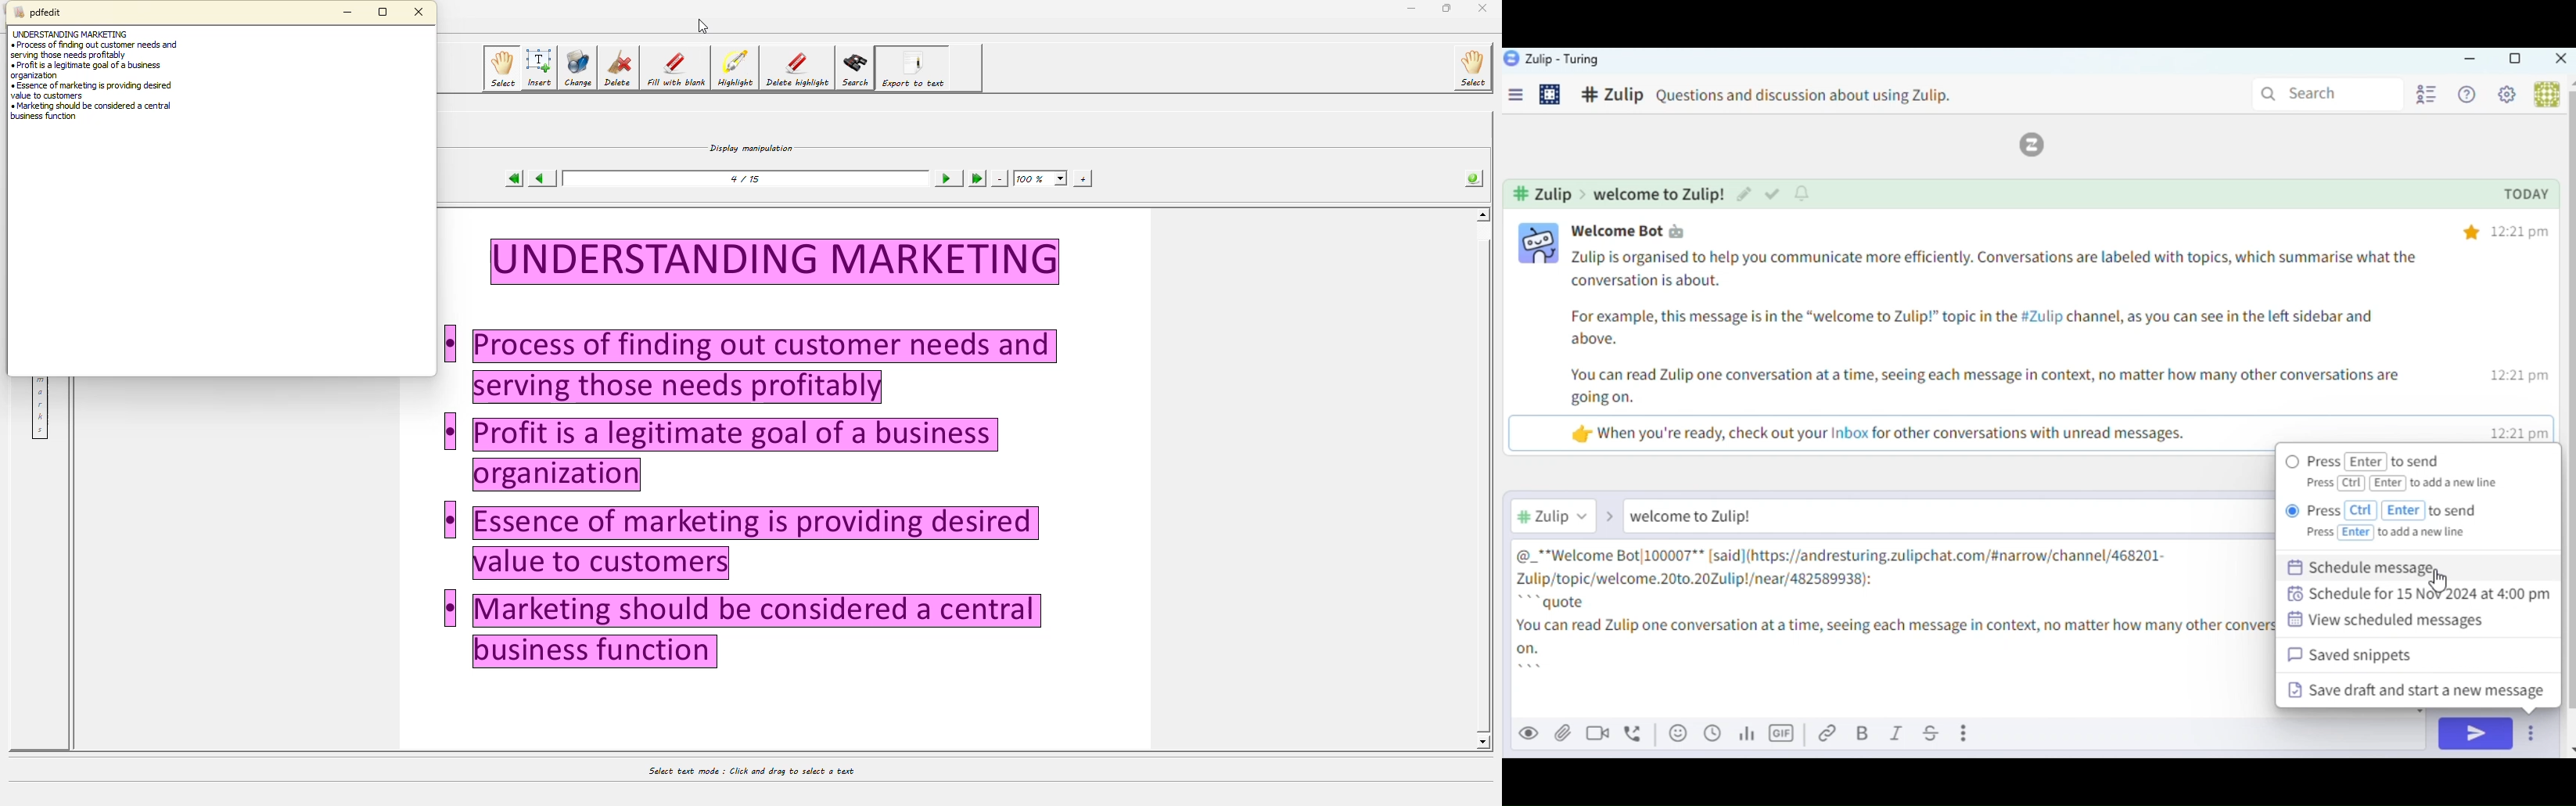 The height and width of the screenshot is (812, 2576). Describe the element at coordinates (2383, 654) in the screenshot. I see `Saved snippets` at that location.